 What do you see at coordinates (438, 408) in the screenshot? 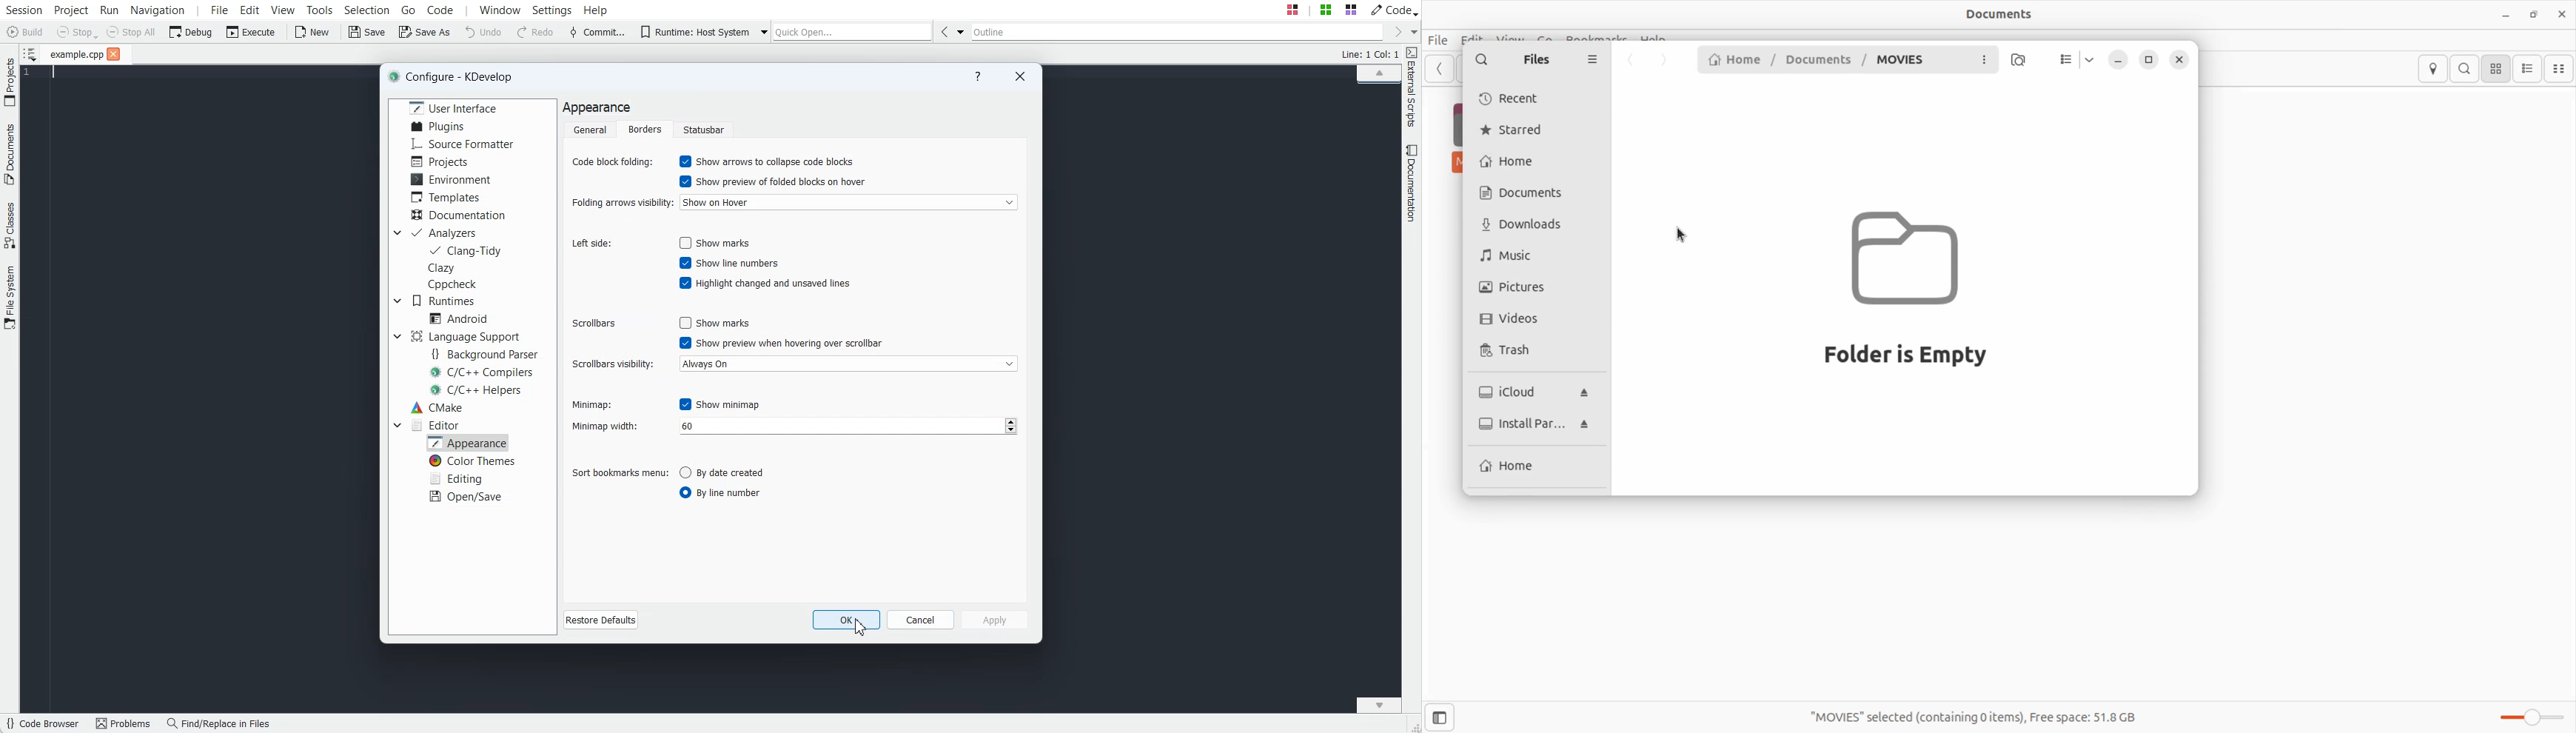
I see `CMake` at bounding box center [438, 408].